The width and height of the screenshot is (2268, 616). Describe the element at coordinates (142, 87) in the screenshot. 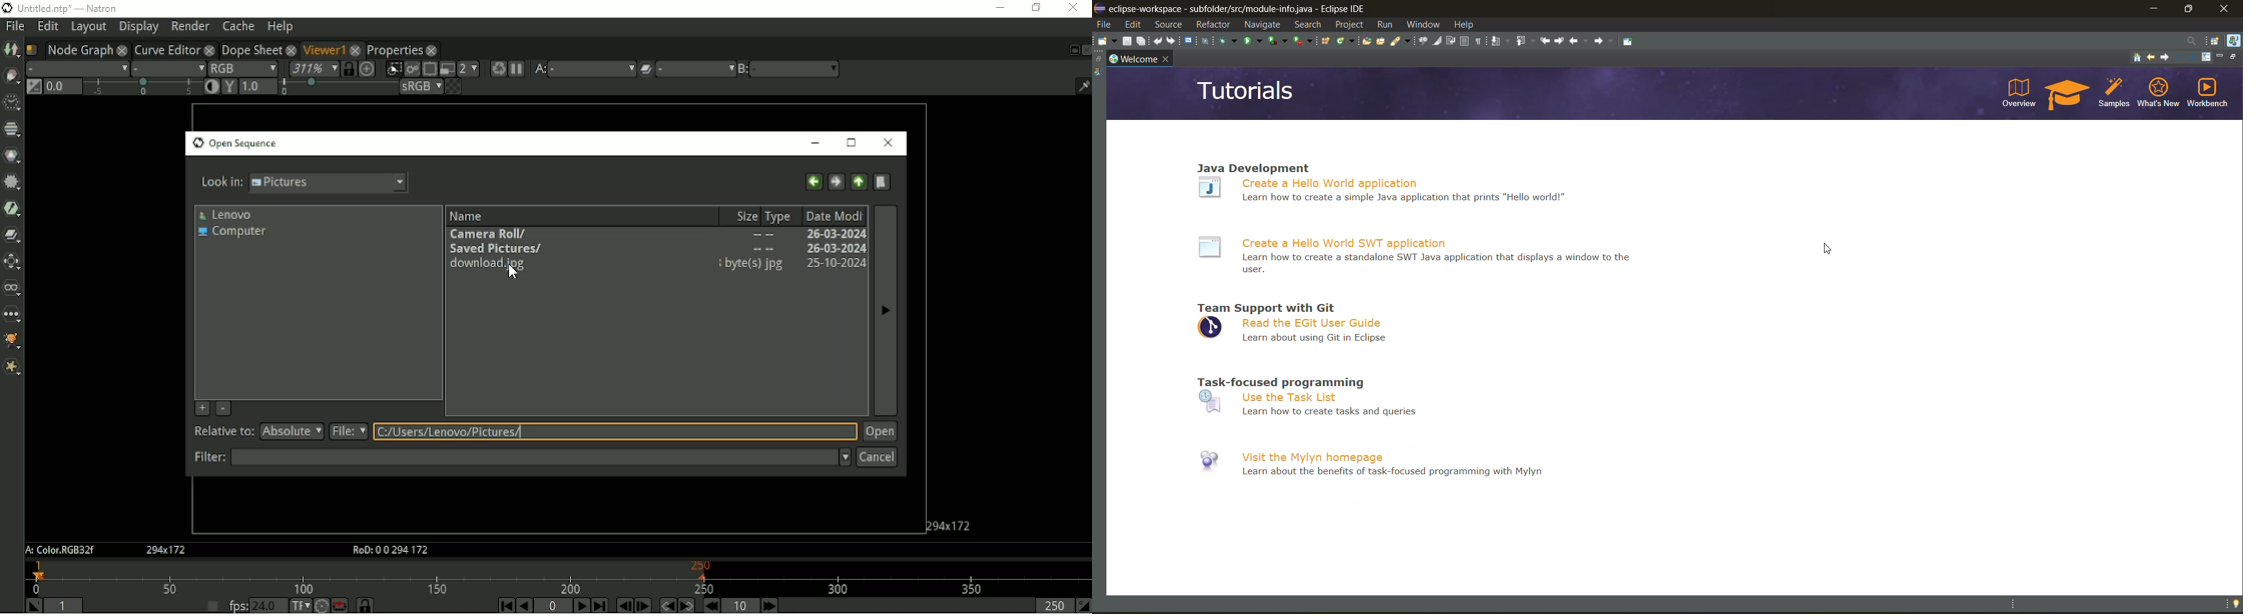

I see `selection bar` at that location.